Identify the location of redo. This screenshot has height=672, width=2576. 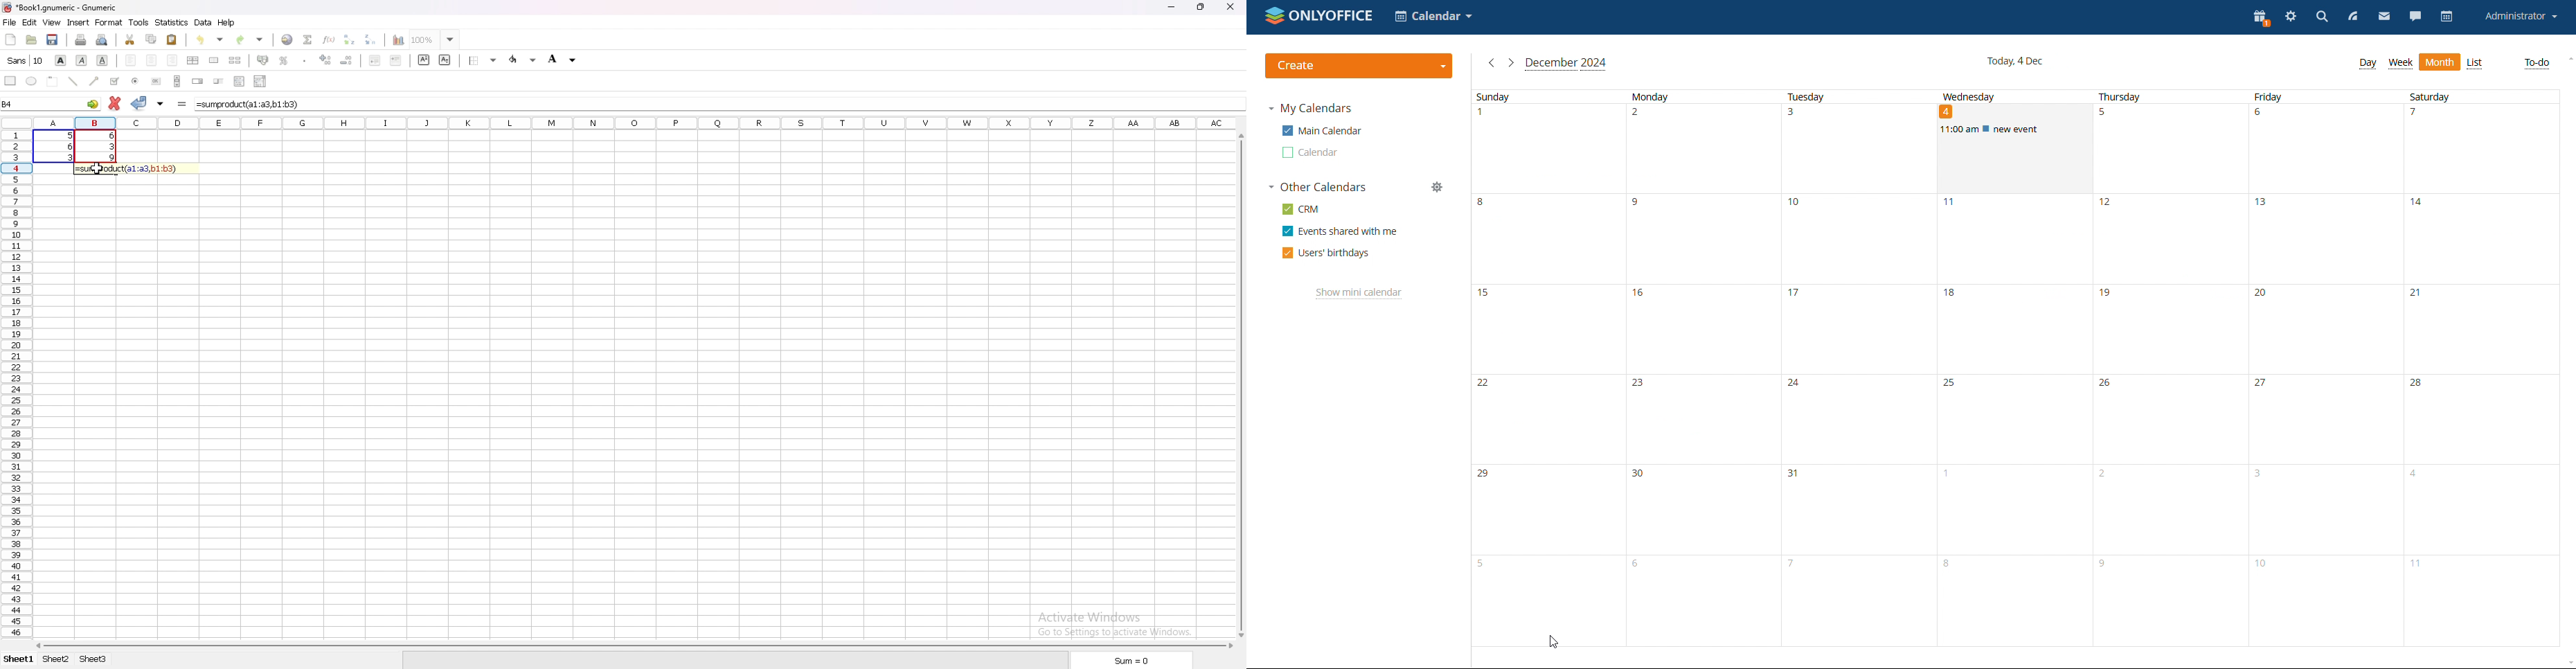
(252, 39).